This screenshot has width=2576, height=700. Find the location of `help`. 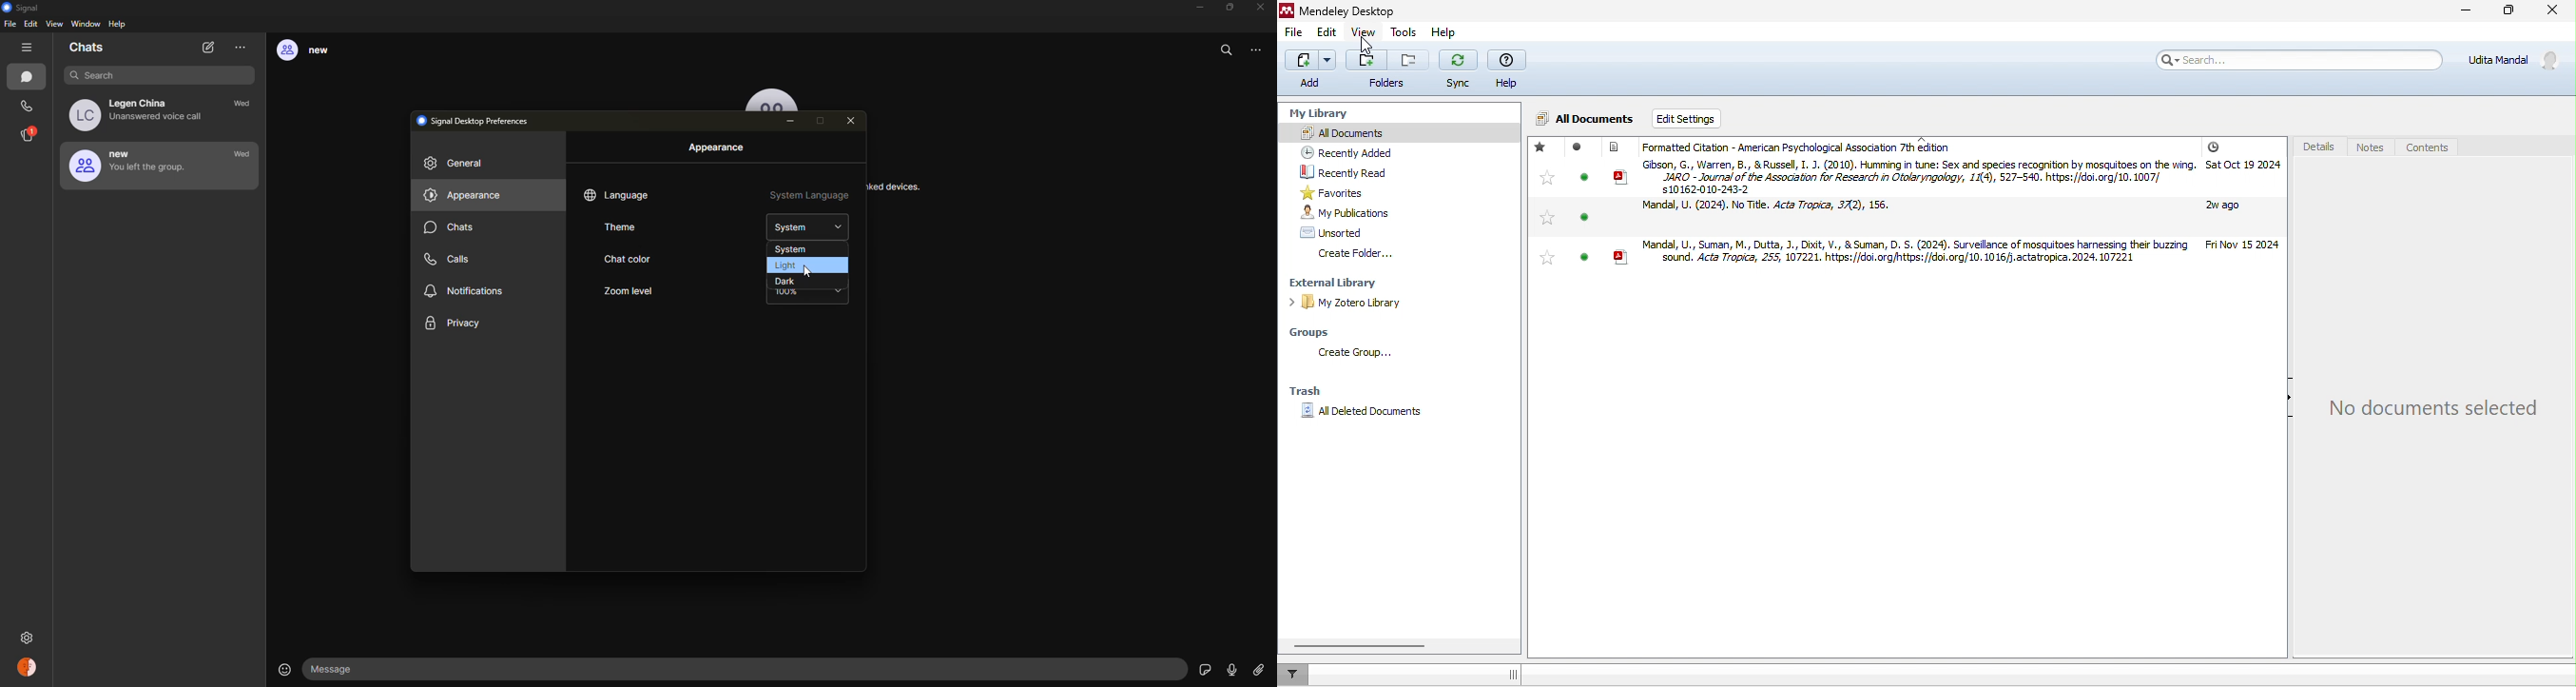

help is located at coordinates (1510, 69).